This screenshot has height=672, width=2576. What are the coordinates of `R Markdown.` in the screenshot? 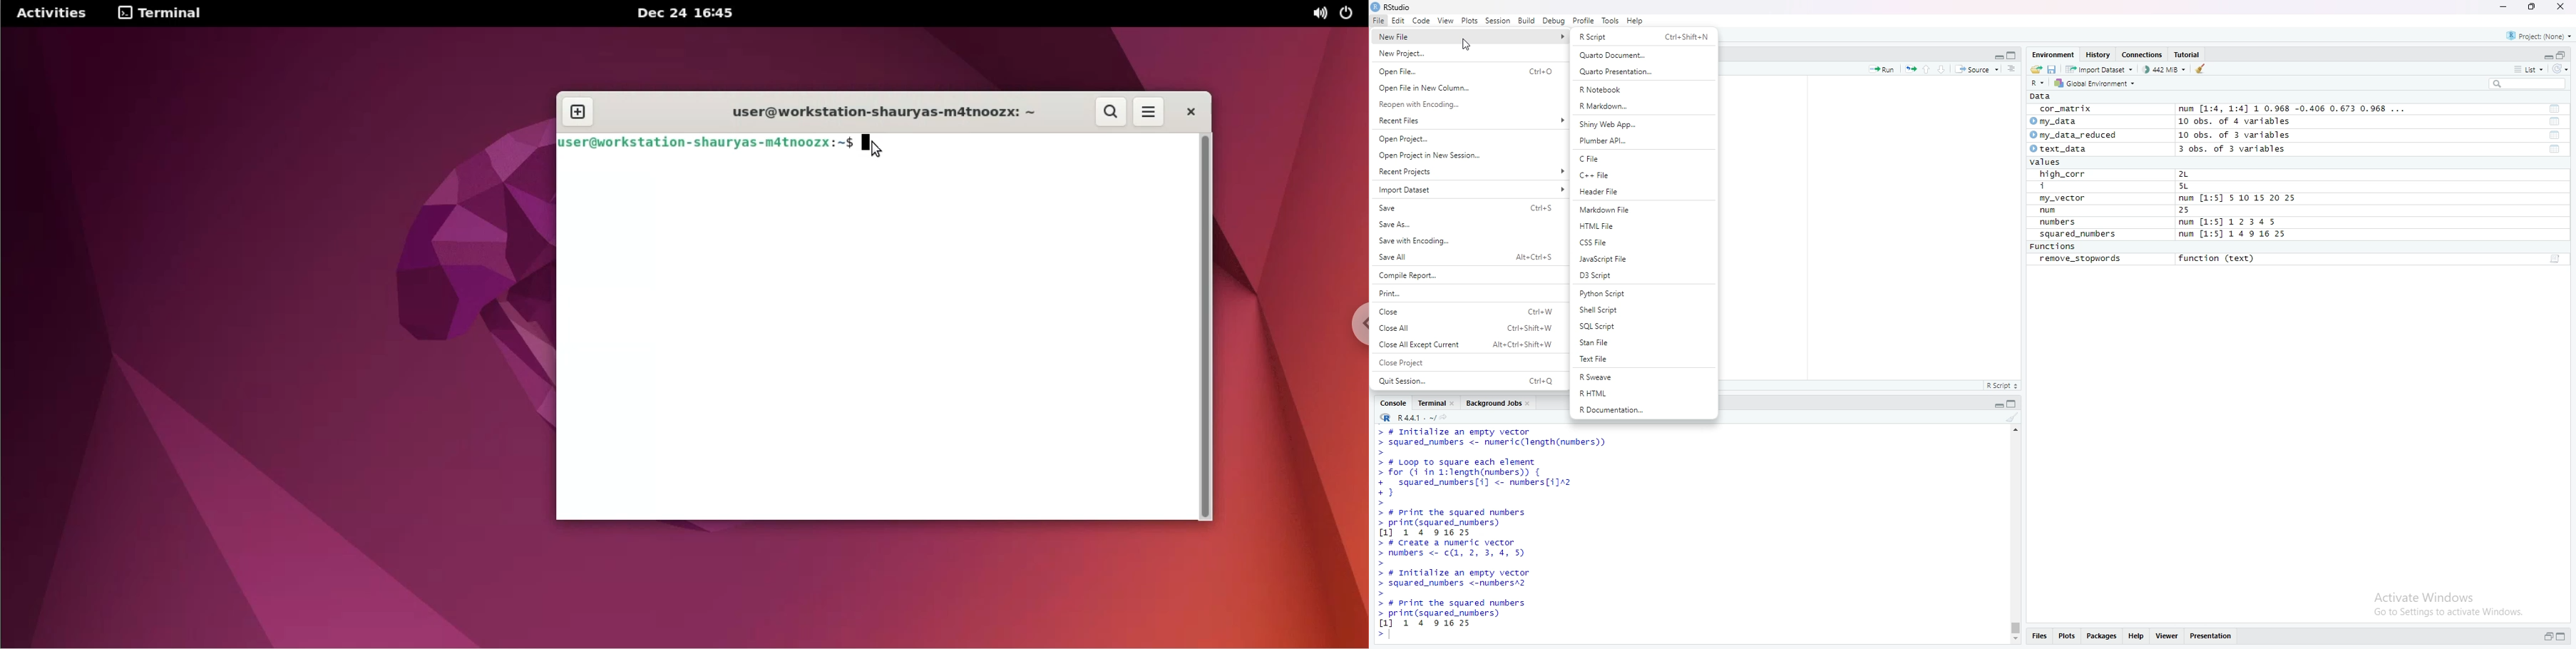 It's located at (1644, 105).